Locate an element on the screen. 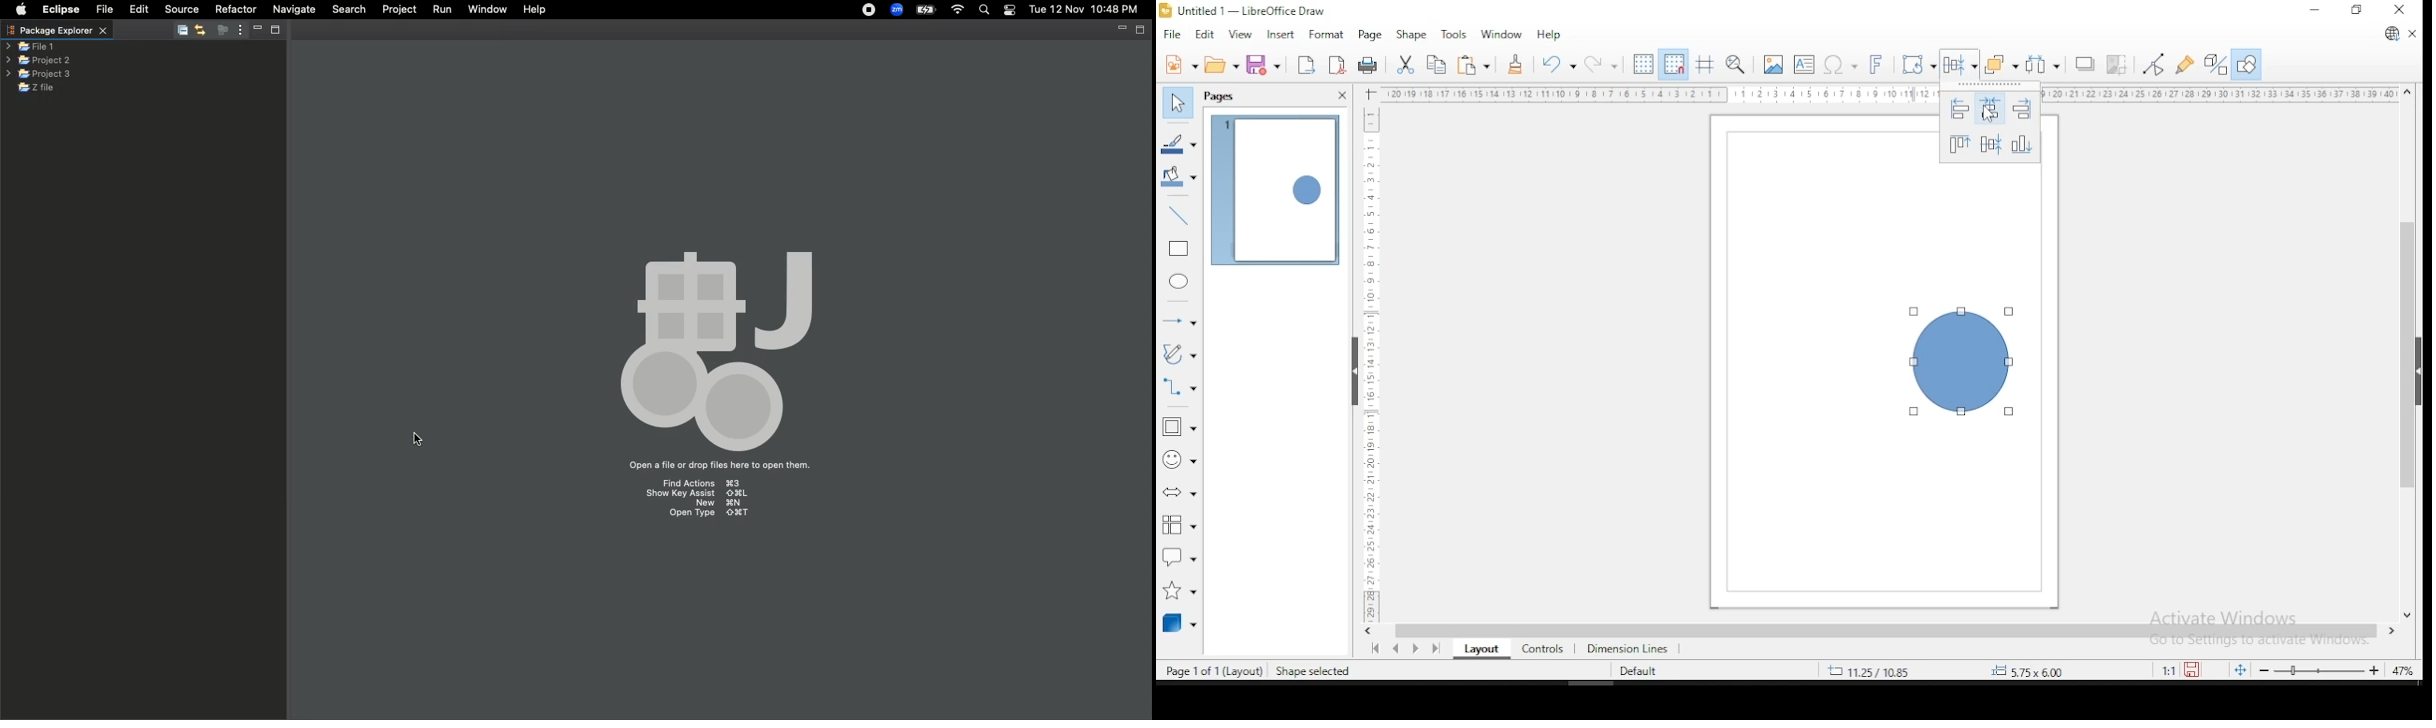  block arrows is located at coordinates (1180, 495).